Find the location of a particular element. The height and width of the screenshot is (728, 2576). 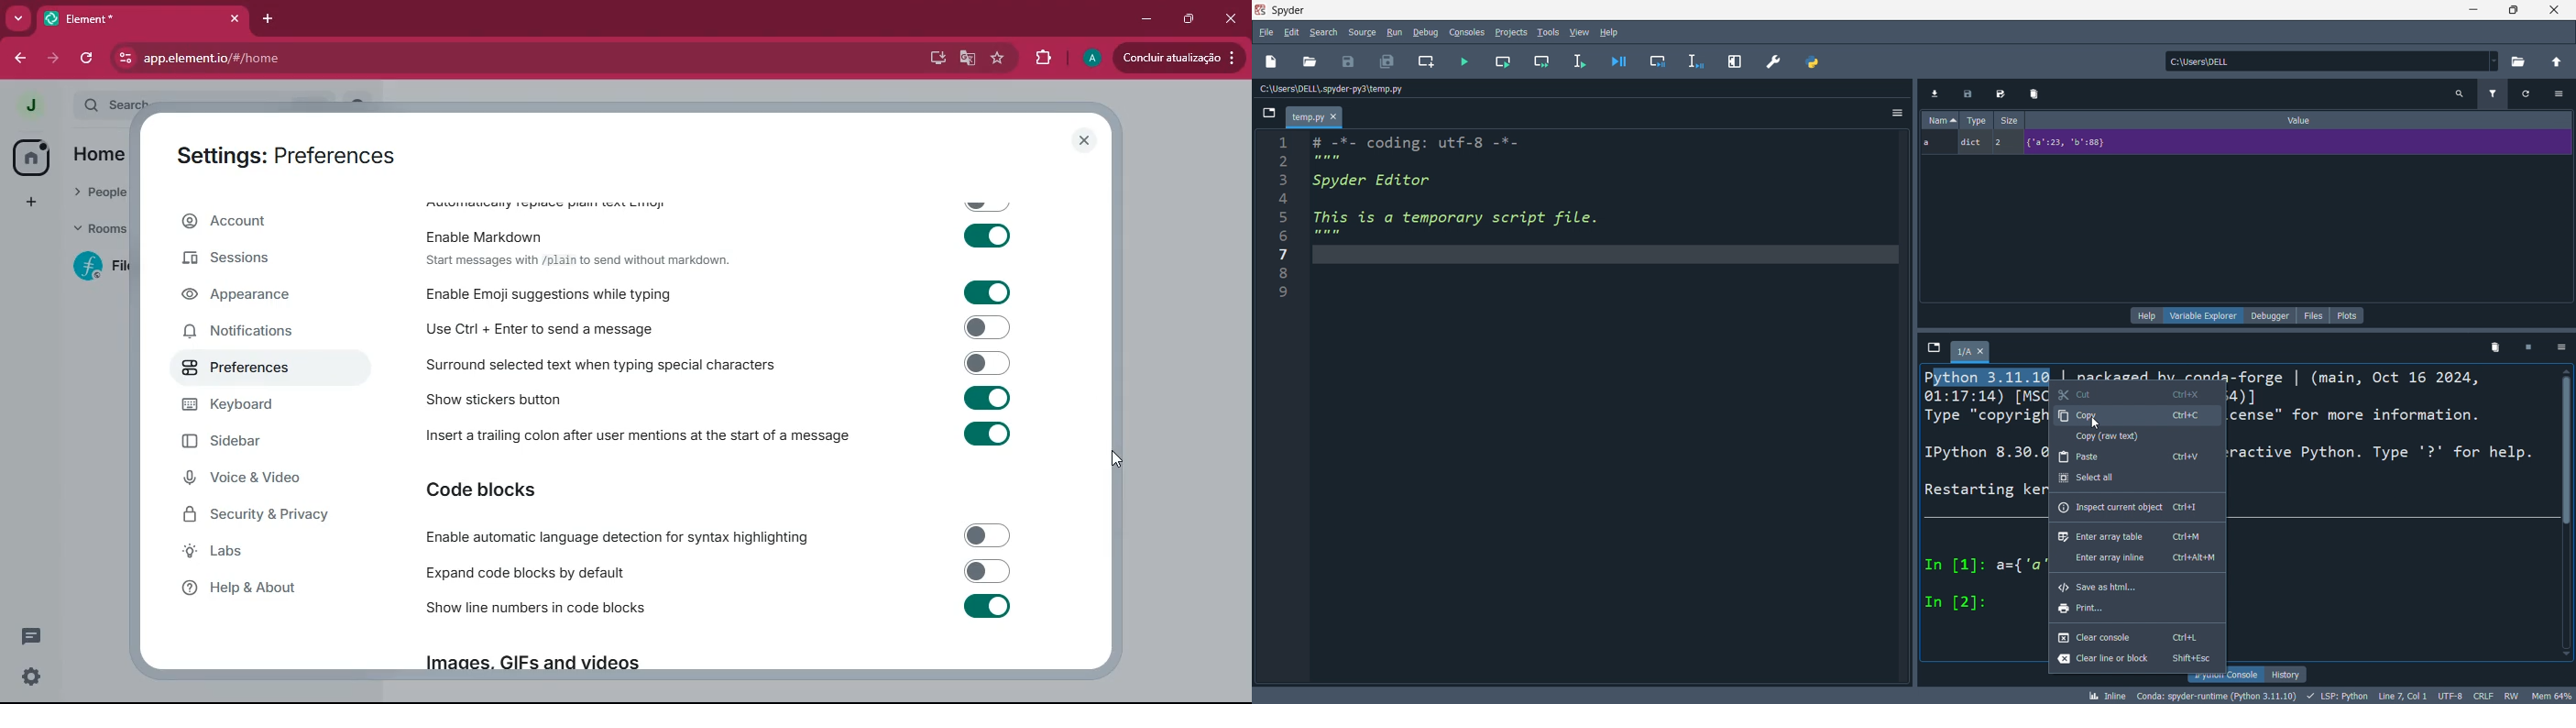

options is located at coordinates (2564, 348).